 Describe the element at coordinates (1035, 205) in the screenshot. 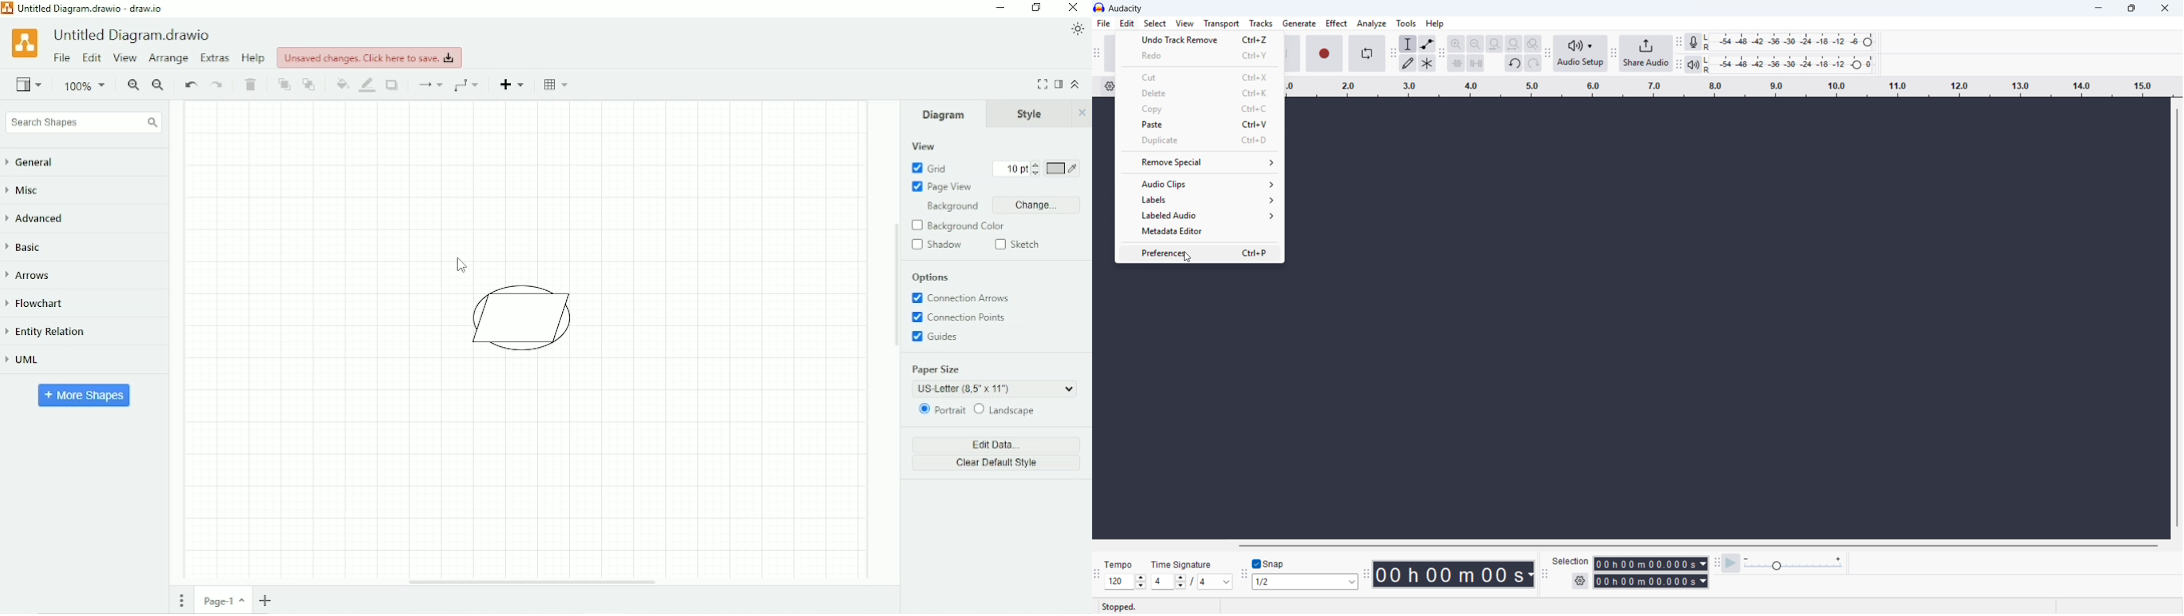

I see `Change` at that location.